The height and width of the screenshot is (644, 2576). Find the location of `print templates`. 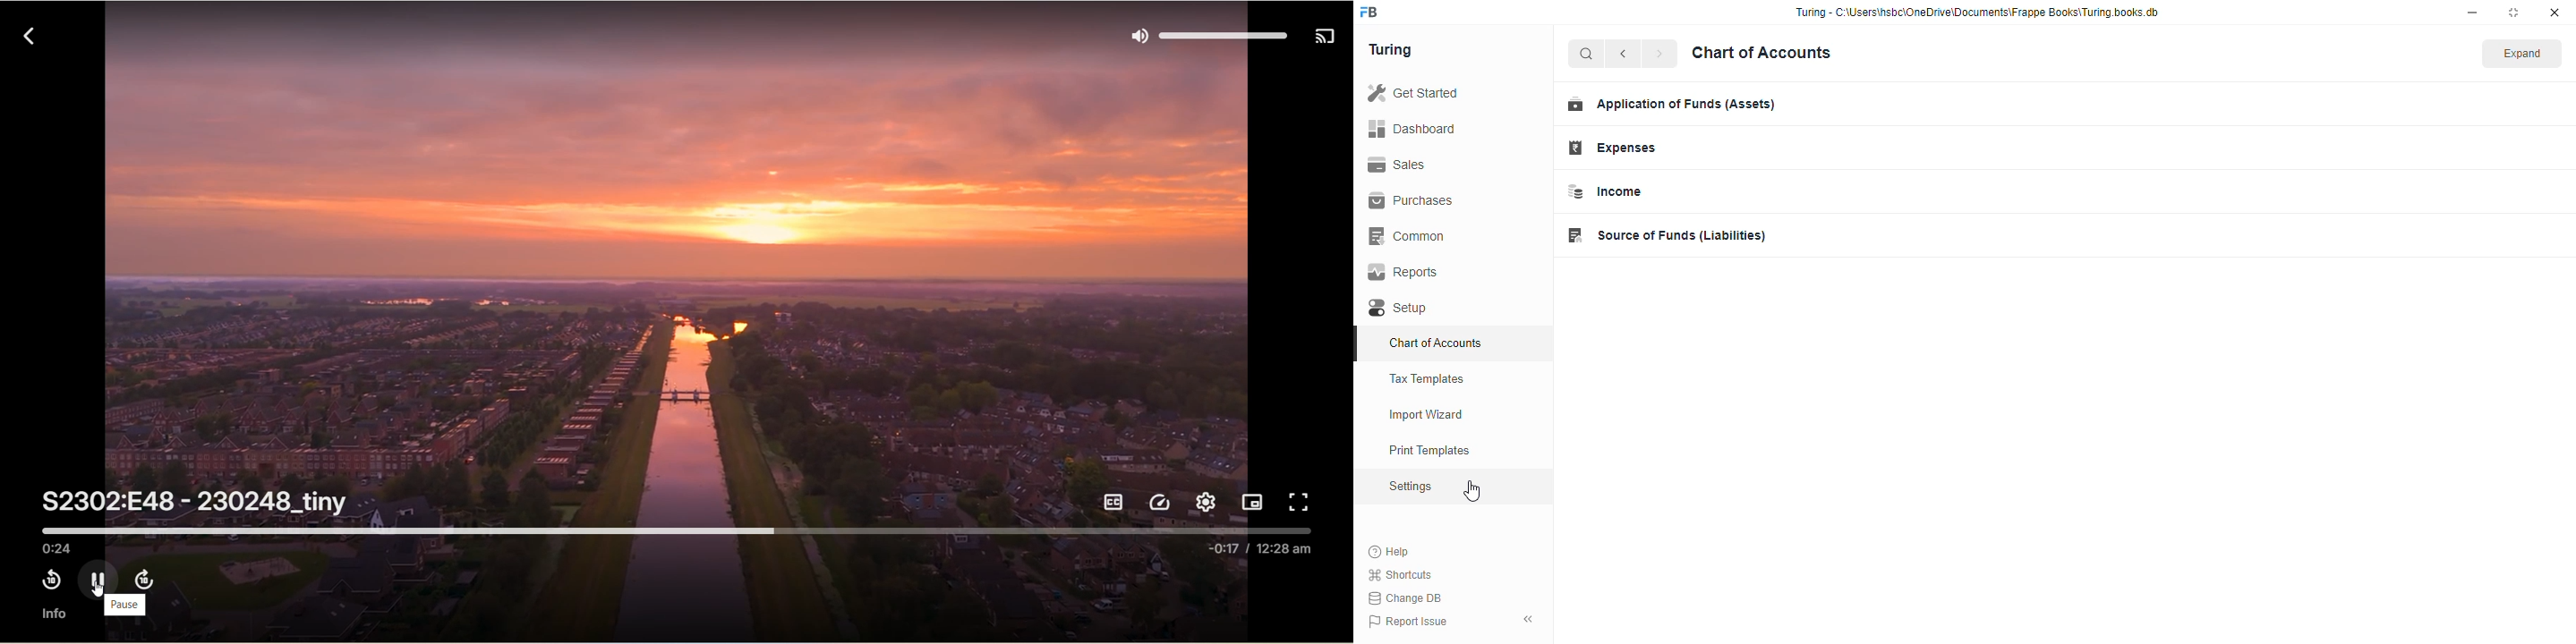

print templates is located at coordinates (1429, 450).